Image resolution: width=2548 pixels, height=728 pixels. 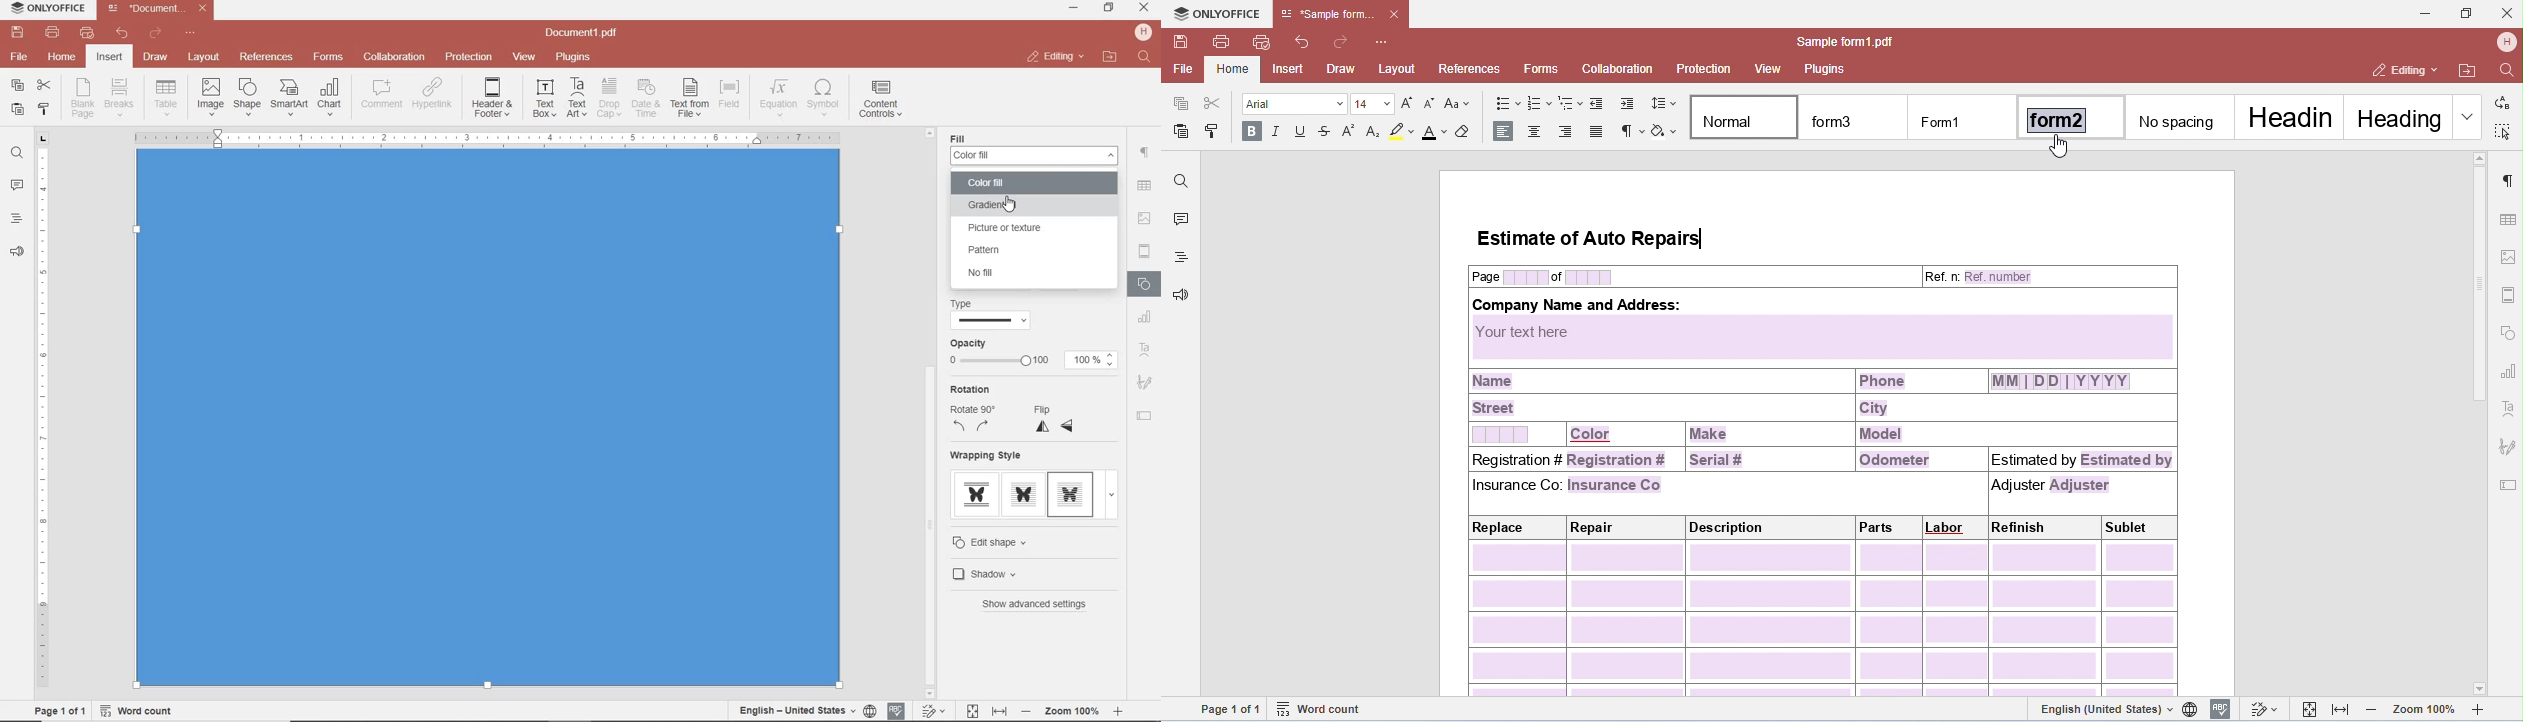 I want to click on INSERT FIELD, so click(x=731, y=94).